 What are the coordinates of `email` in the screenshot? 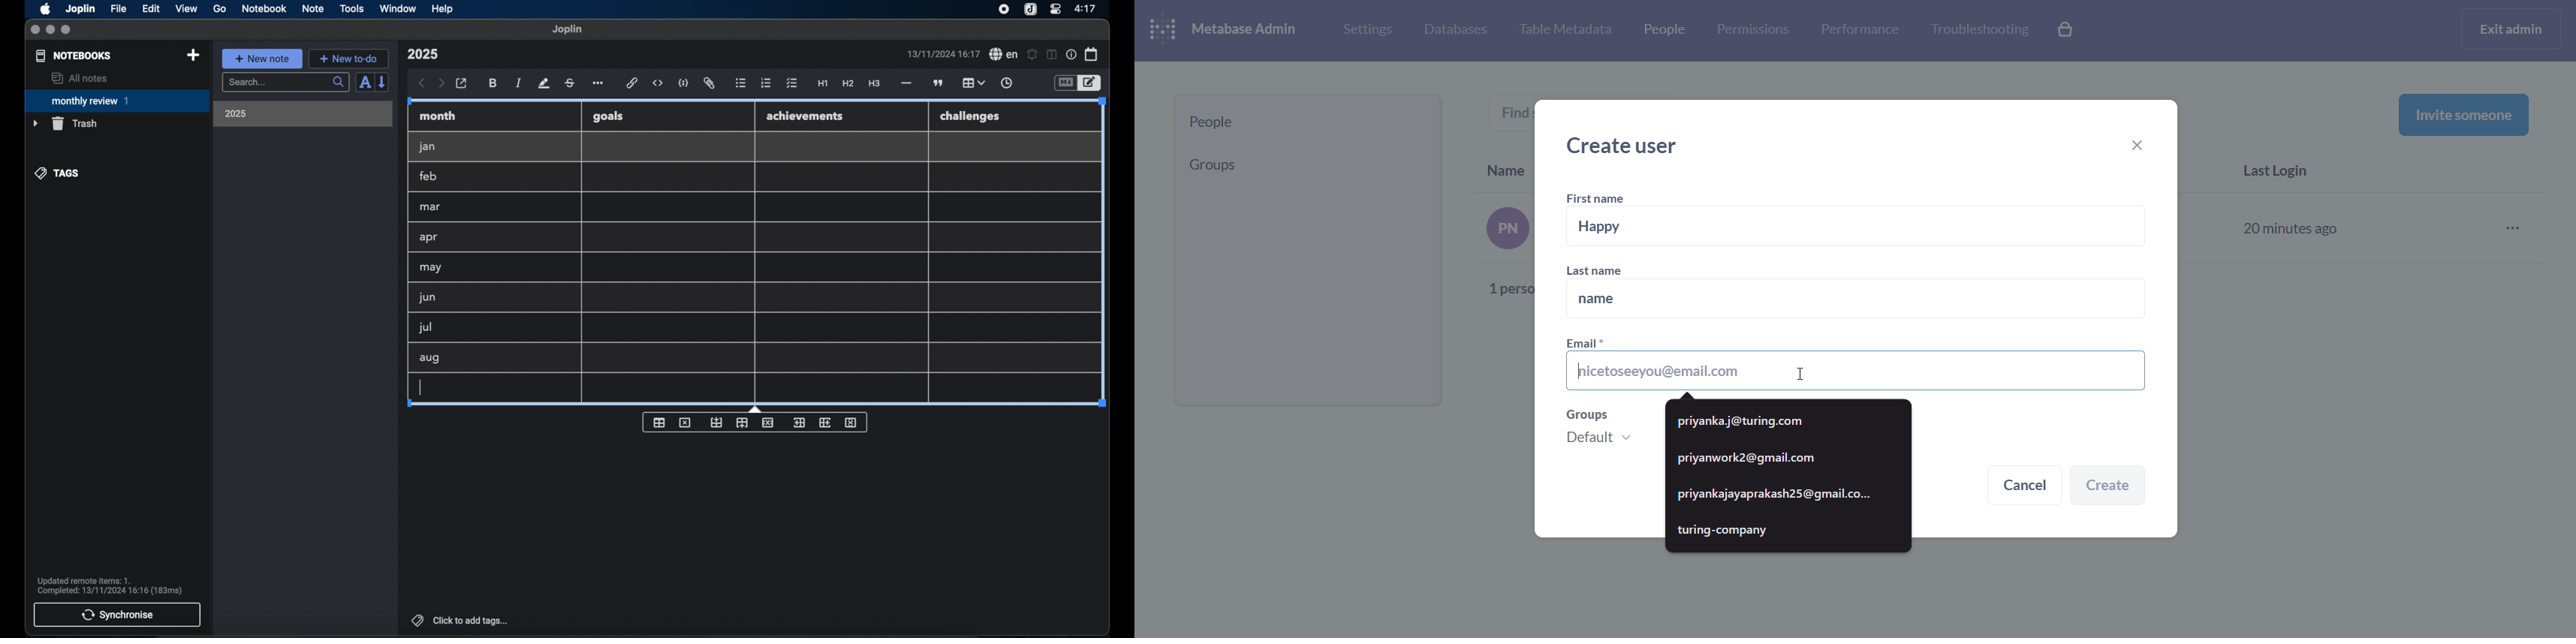 It's located at (1856, 364).